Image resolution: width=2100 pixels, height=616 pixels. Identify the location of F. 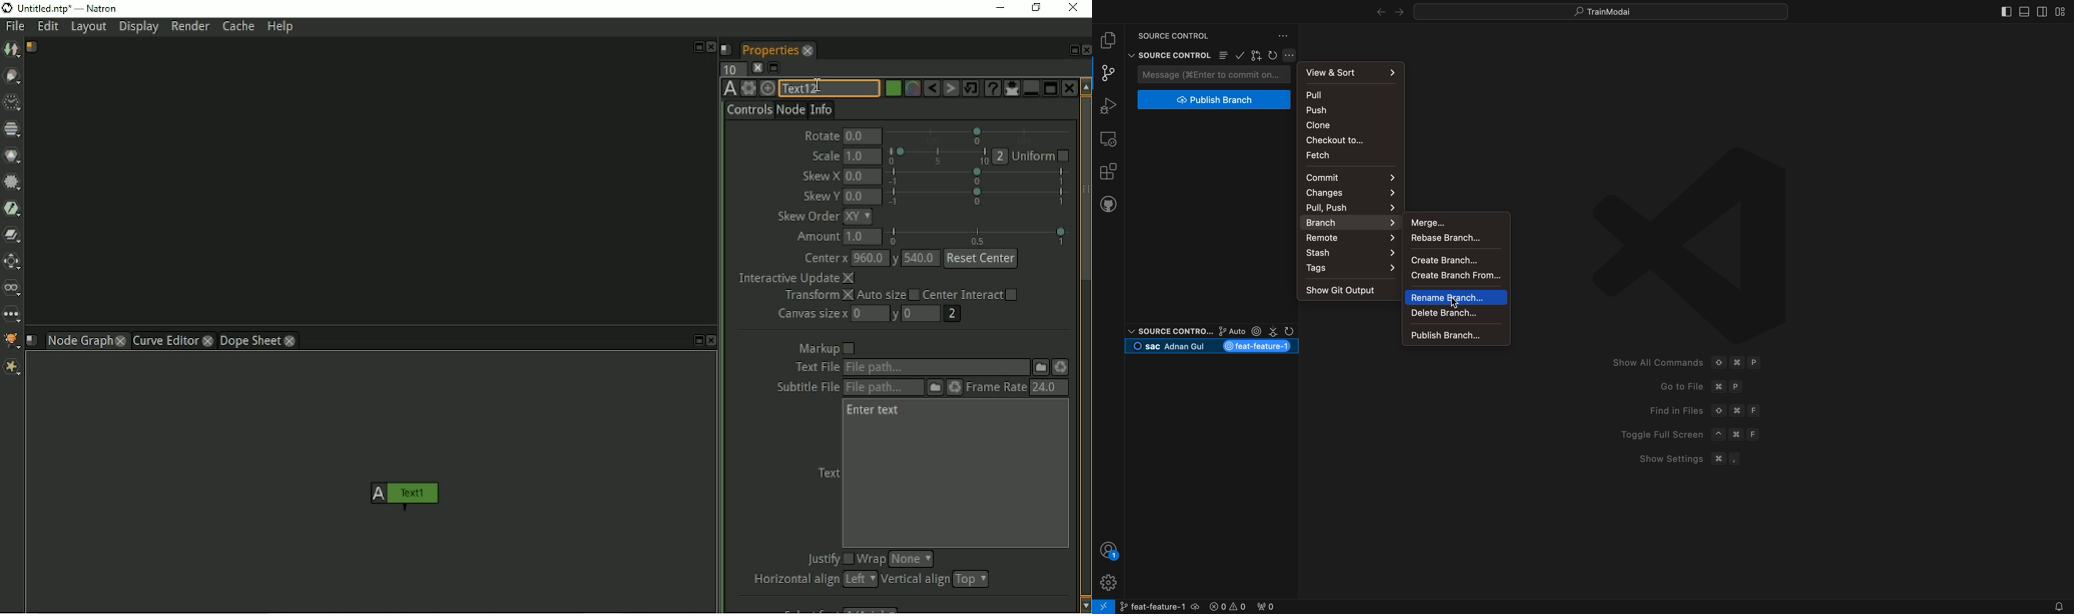
(1756, 410).